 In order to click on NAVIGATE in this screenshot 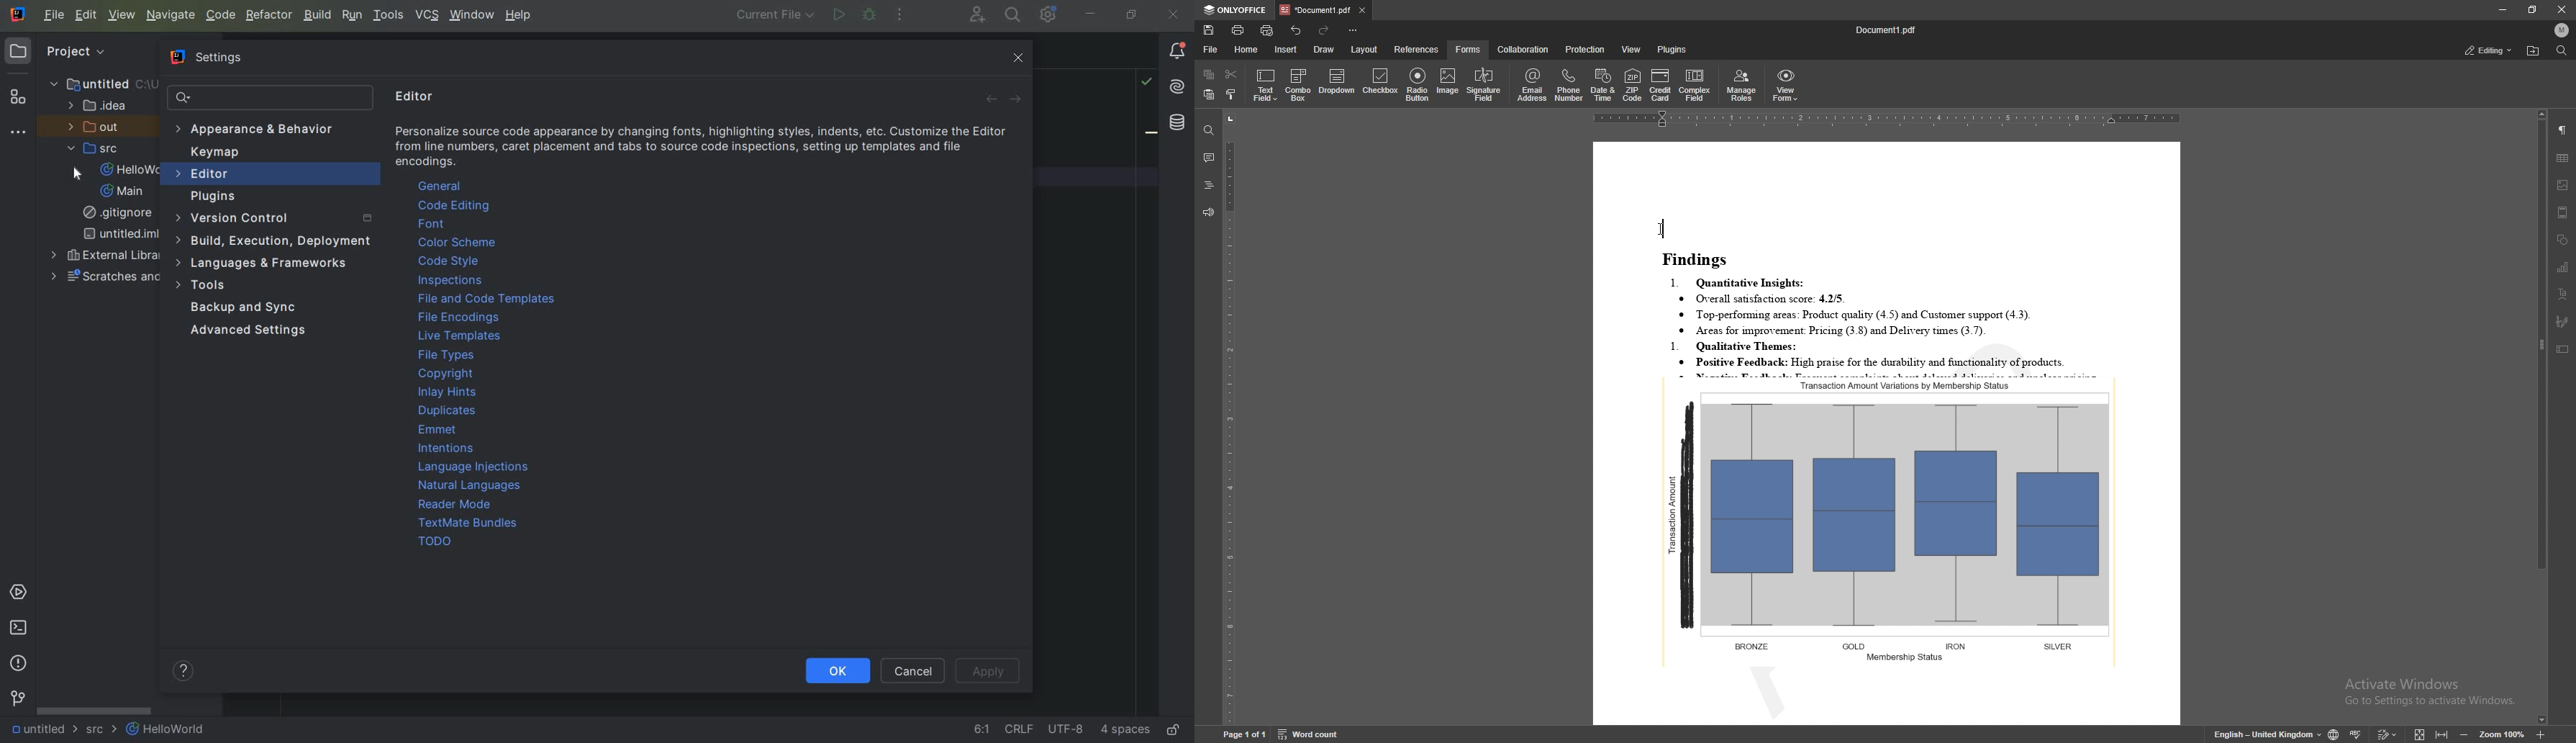, I will do `click(170, 14)`.